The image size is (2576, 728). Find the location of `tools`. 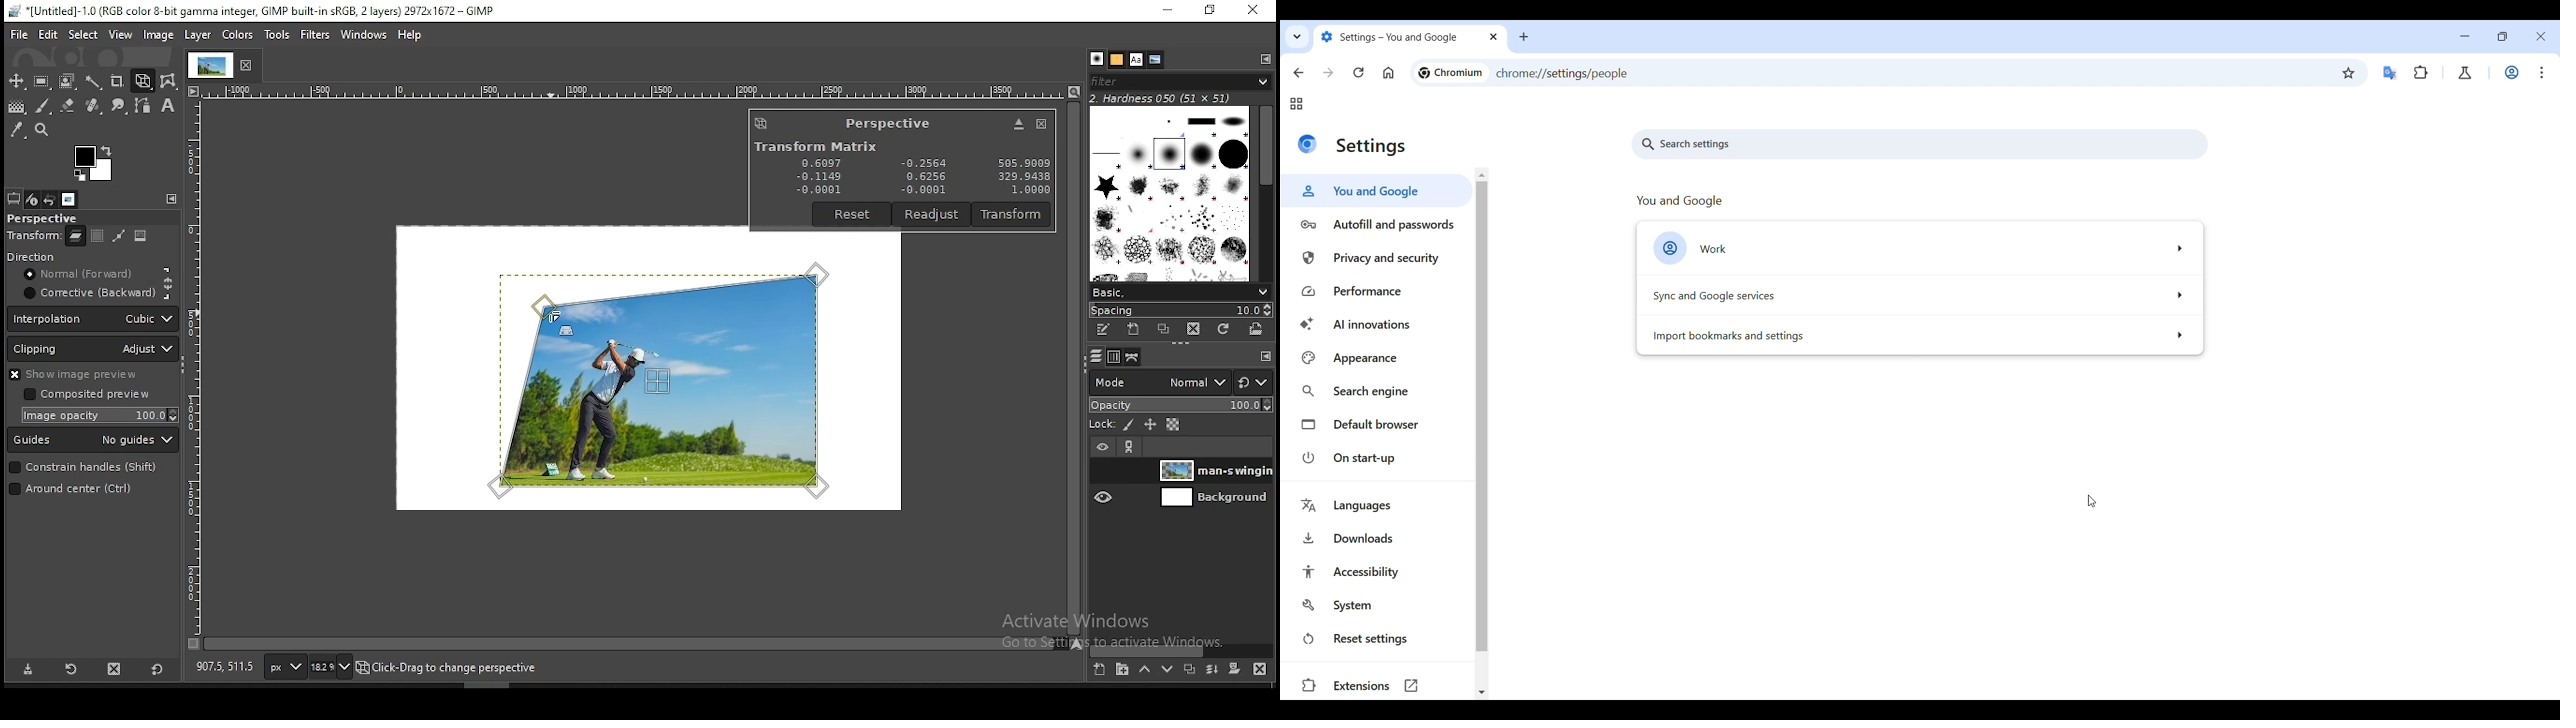

tools is located at coordinates (277, 32).